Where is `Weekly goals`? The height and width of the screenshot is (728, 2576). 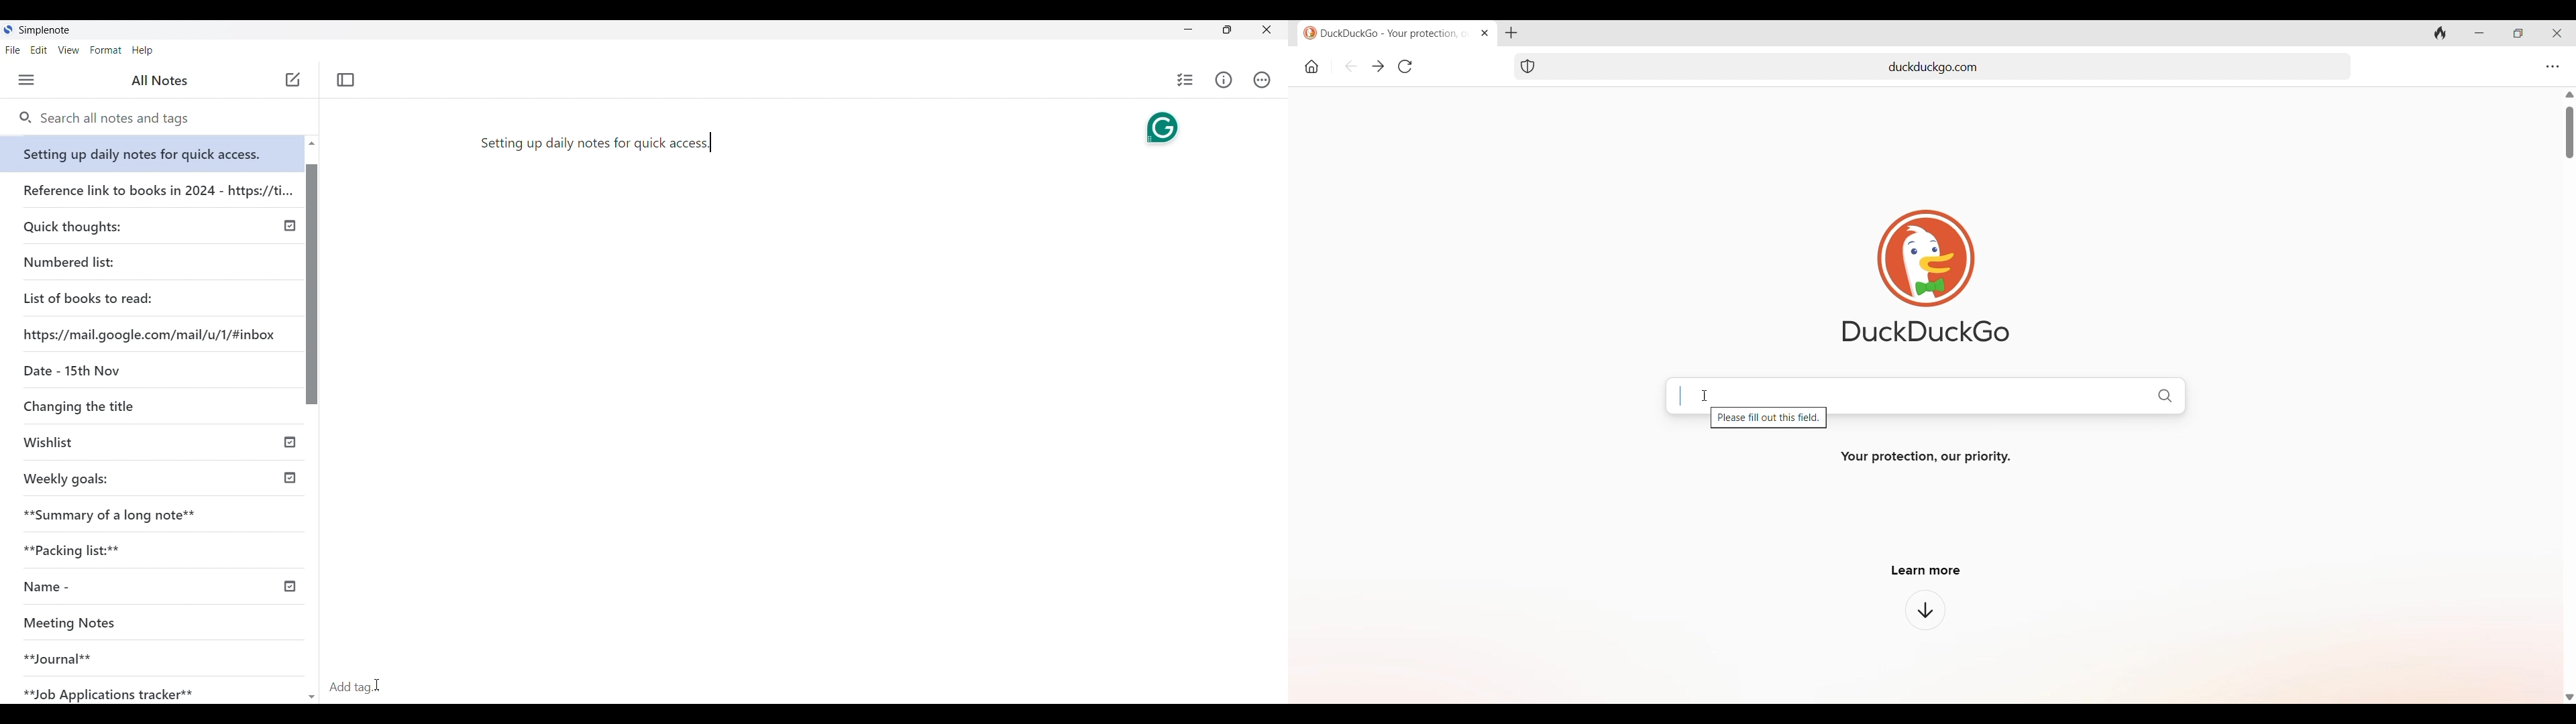 Weekly goals is located at coordinates (66, 477).